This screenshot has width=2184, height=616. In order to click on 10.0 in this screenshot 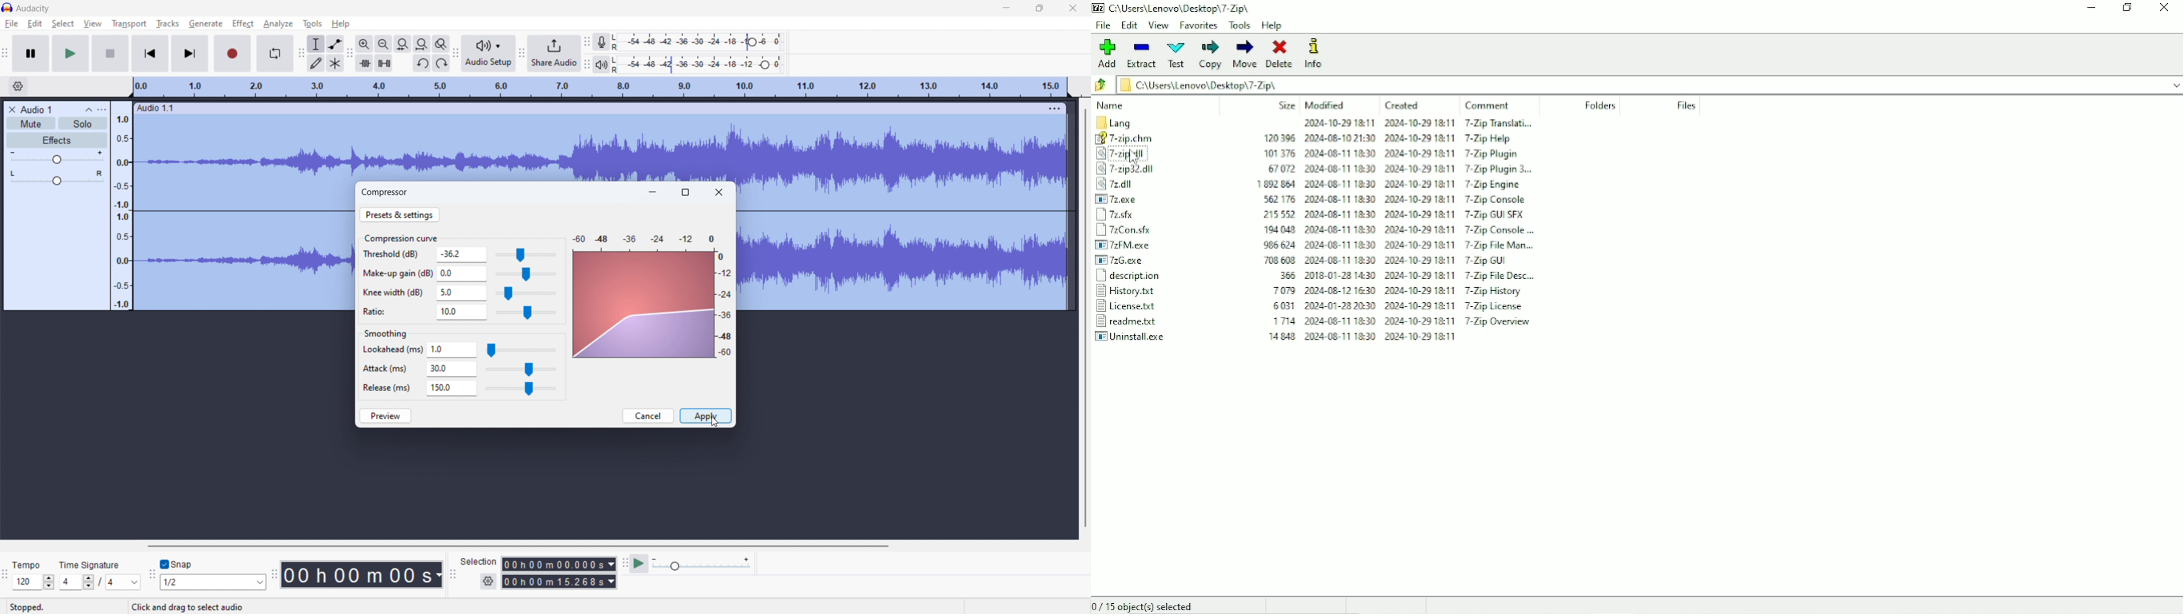, I will do `click(462, 313)`.